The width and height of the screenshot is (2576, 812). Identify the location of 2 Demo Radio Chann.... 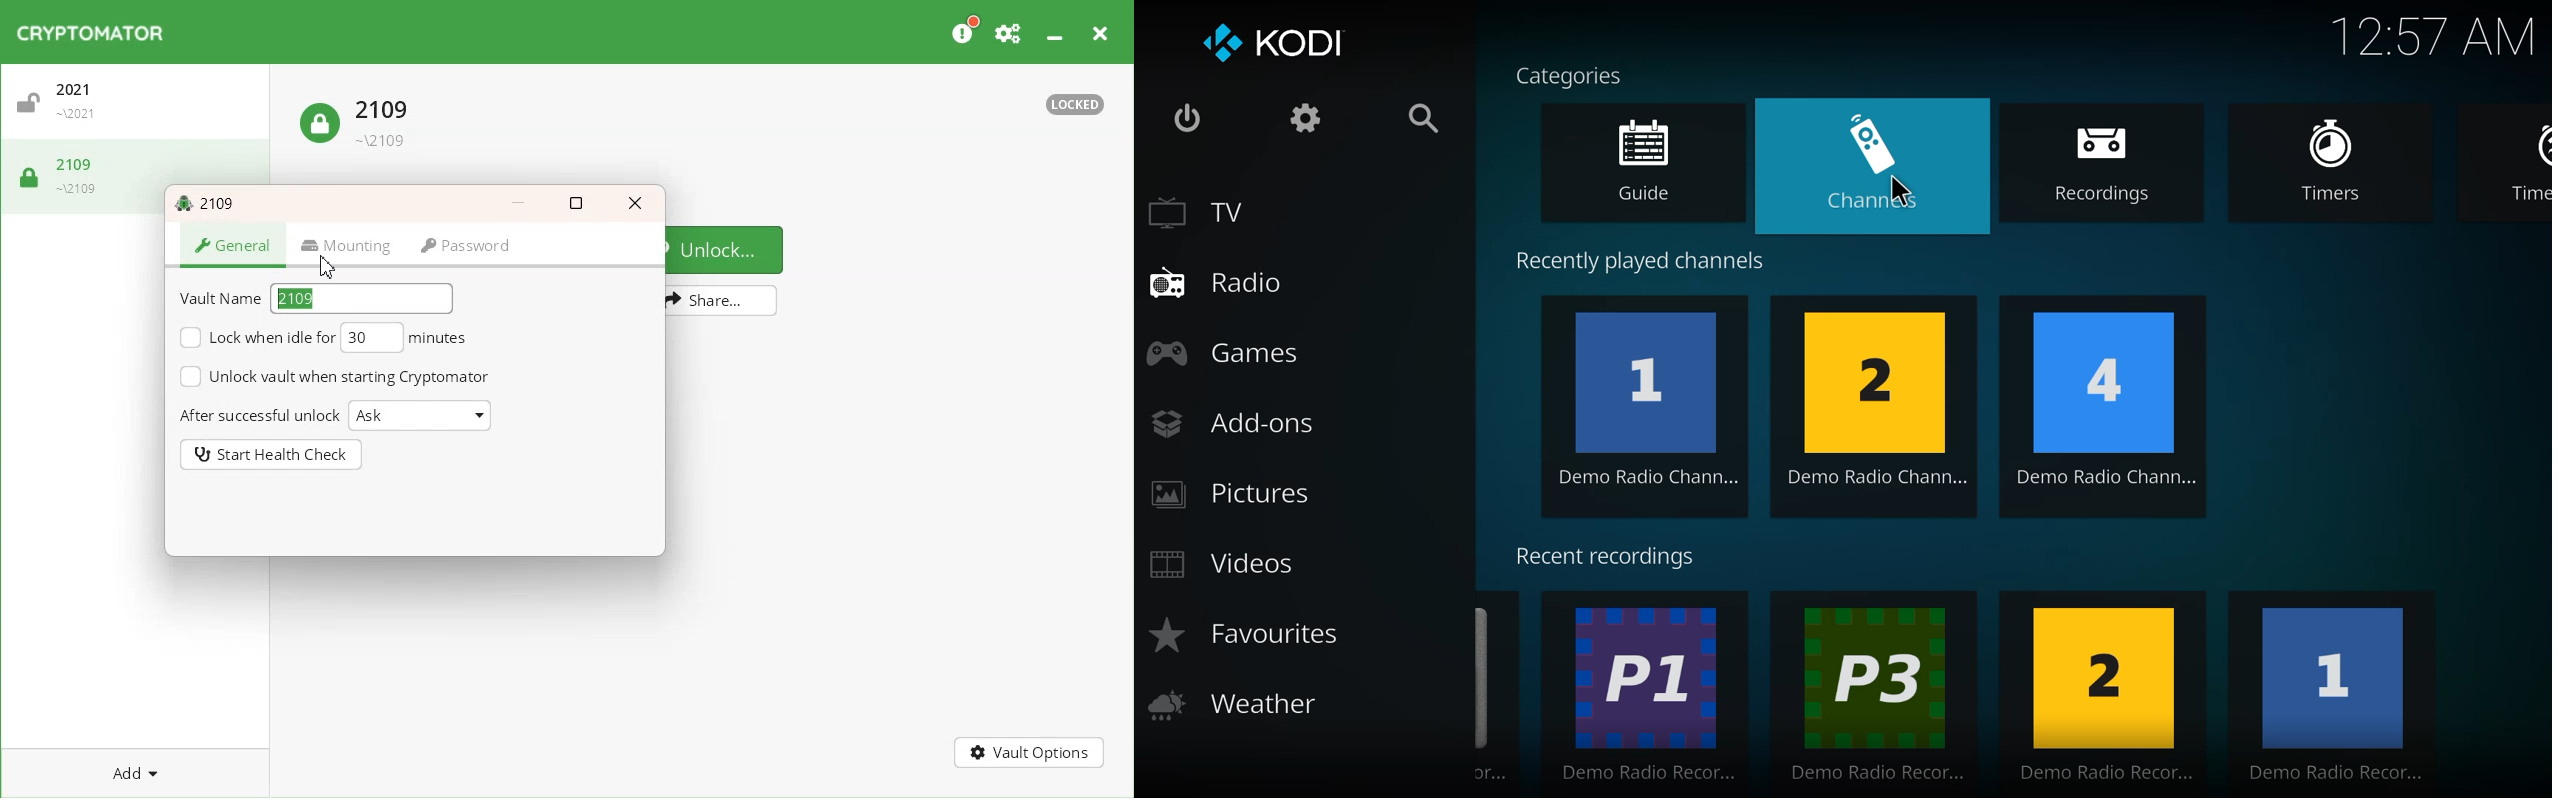
(1882, 407).